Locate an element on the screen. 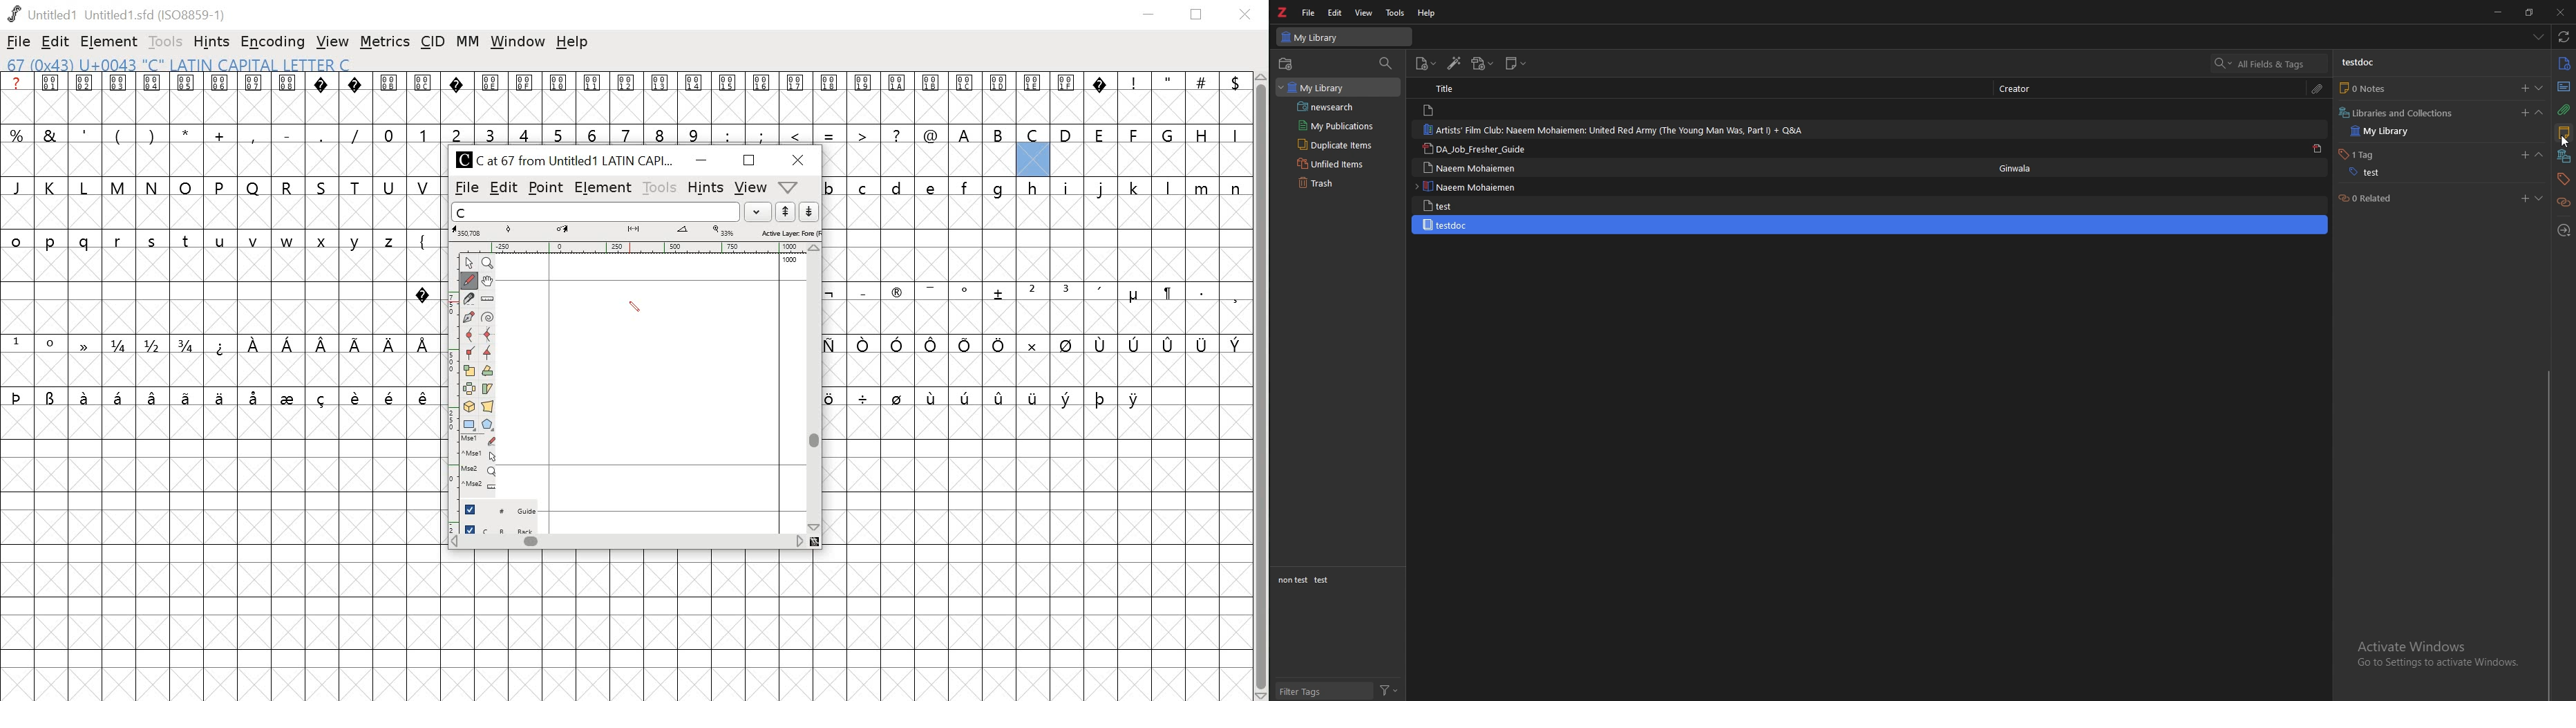  show is located at coordinates (2538, 89).